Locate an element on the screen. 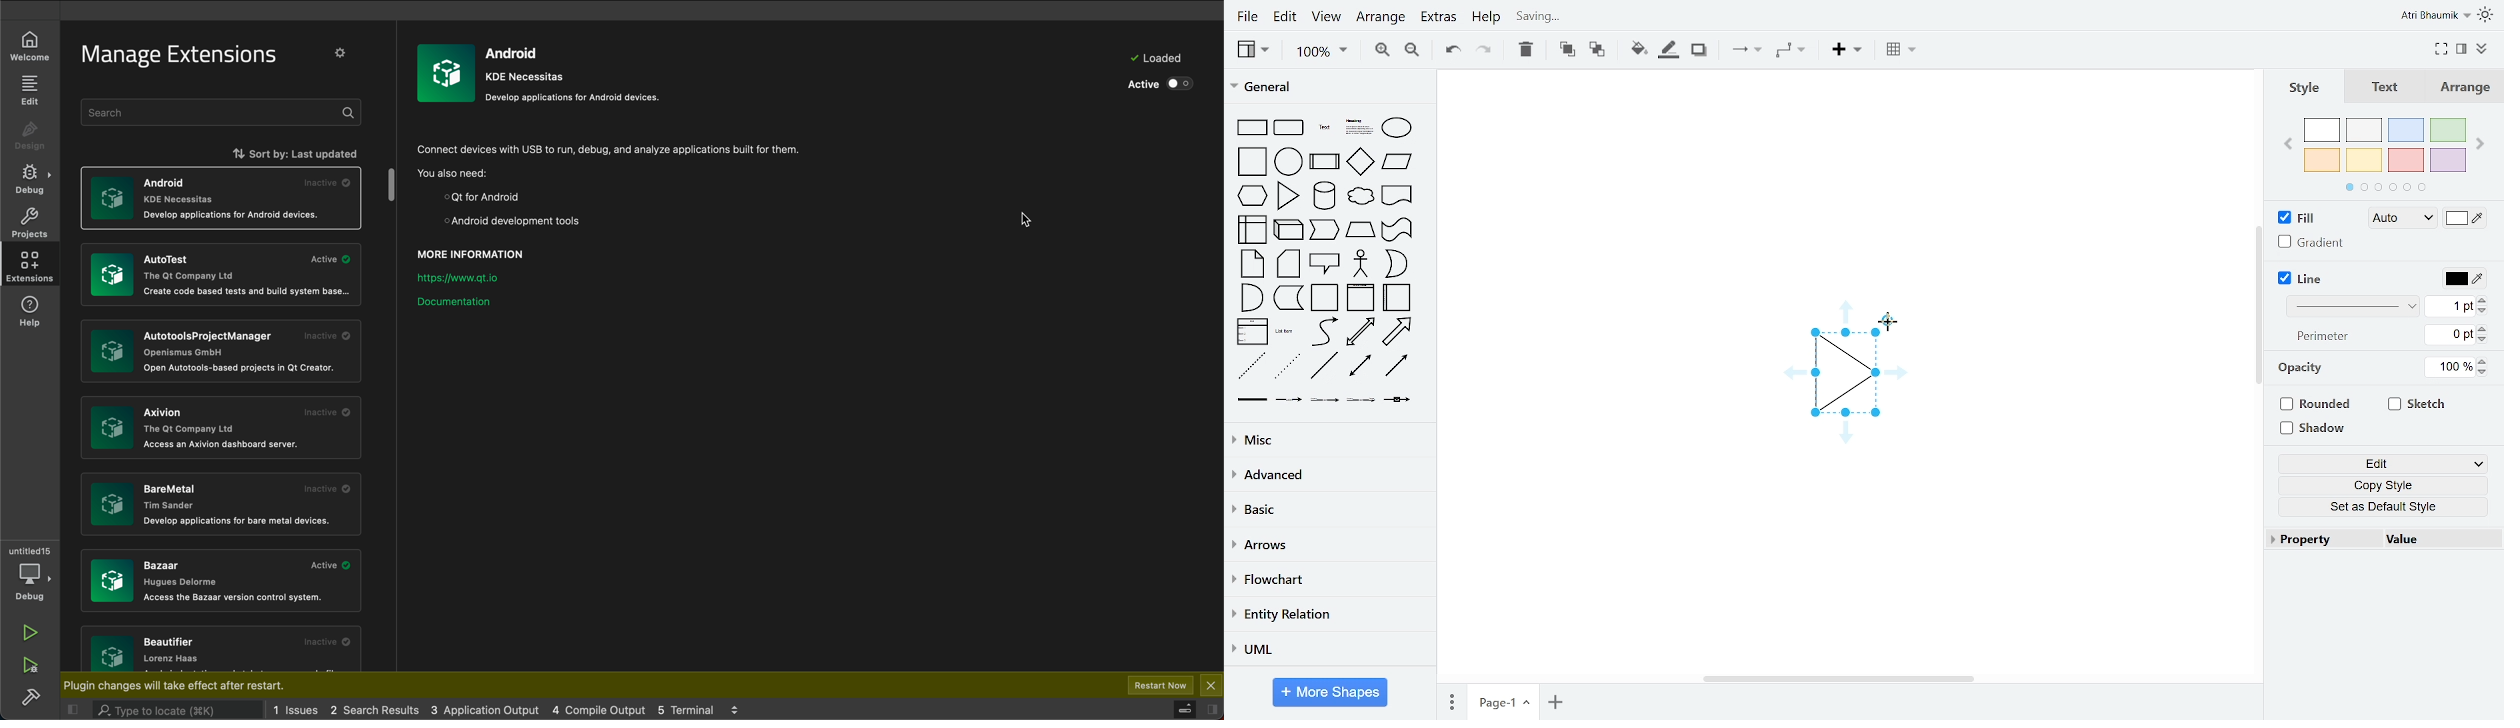 The image size is (2520, 728). directional arrow is located at coordinates (1397, 367).